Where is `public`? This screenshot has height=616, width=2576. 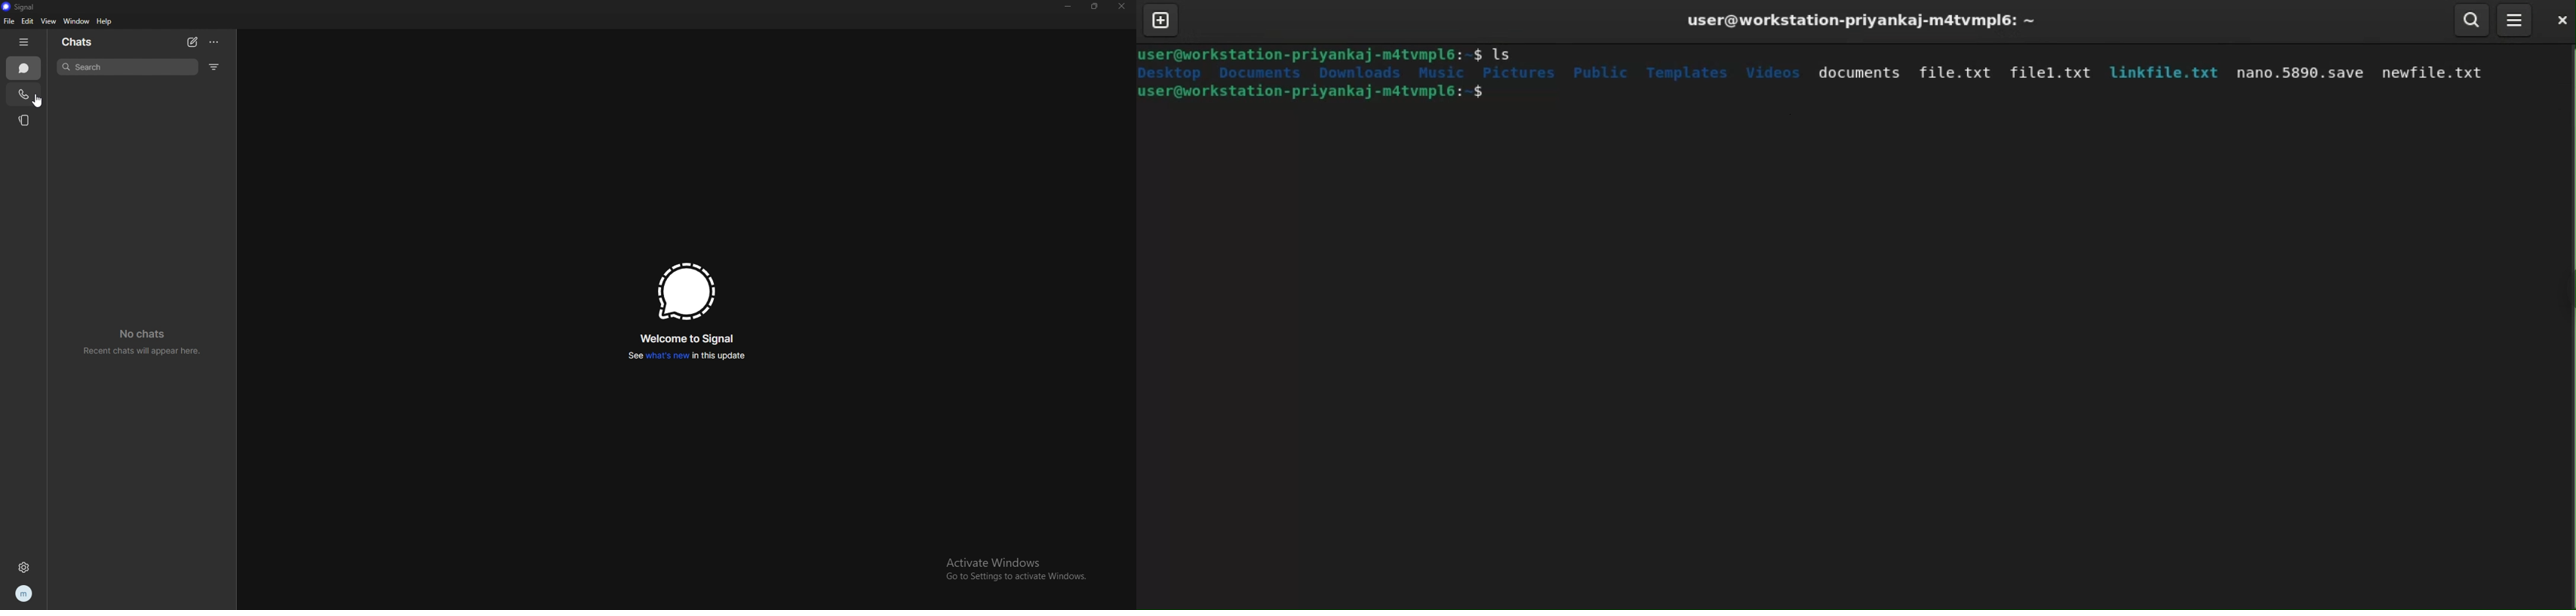 public is located at coordinates (1600, 72).